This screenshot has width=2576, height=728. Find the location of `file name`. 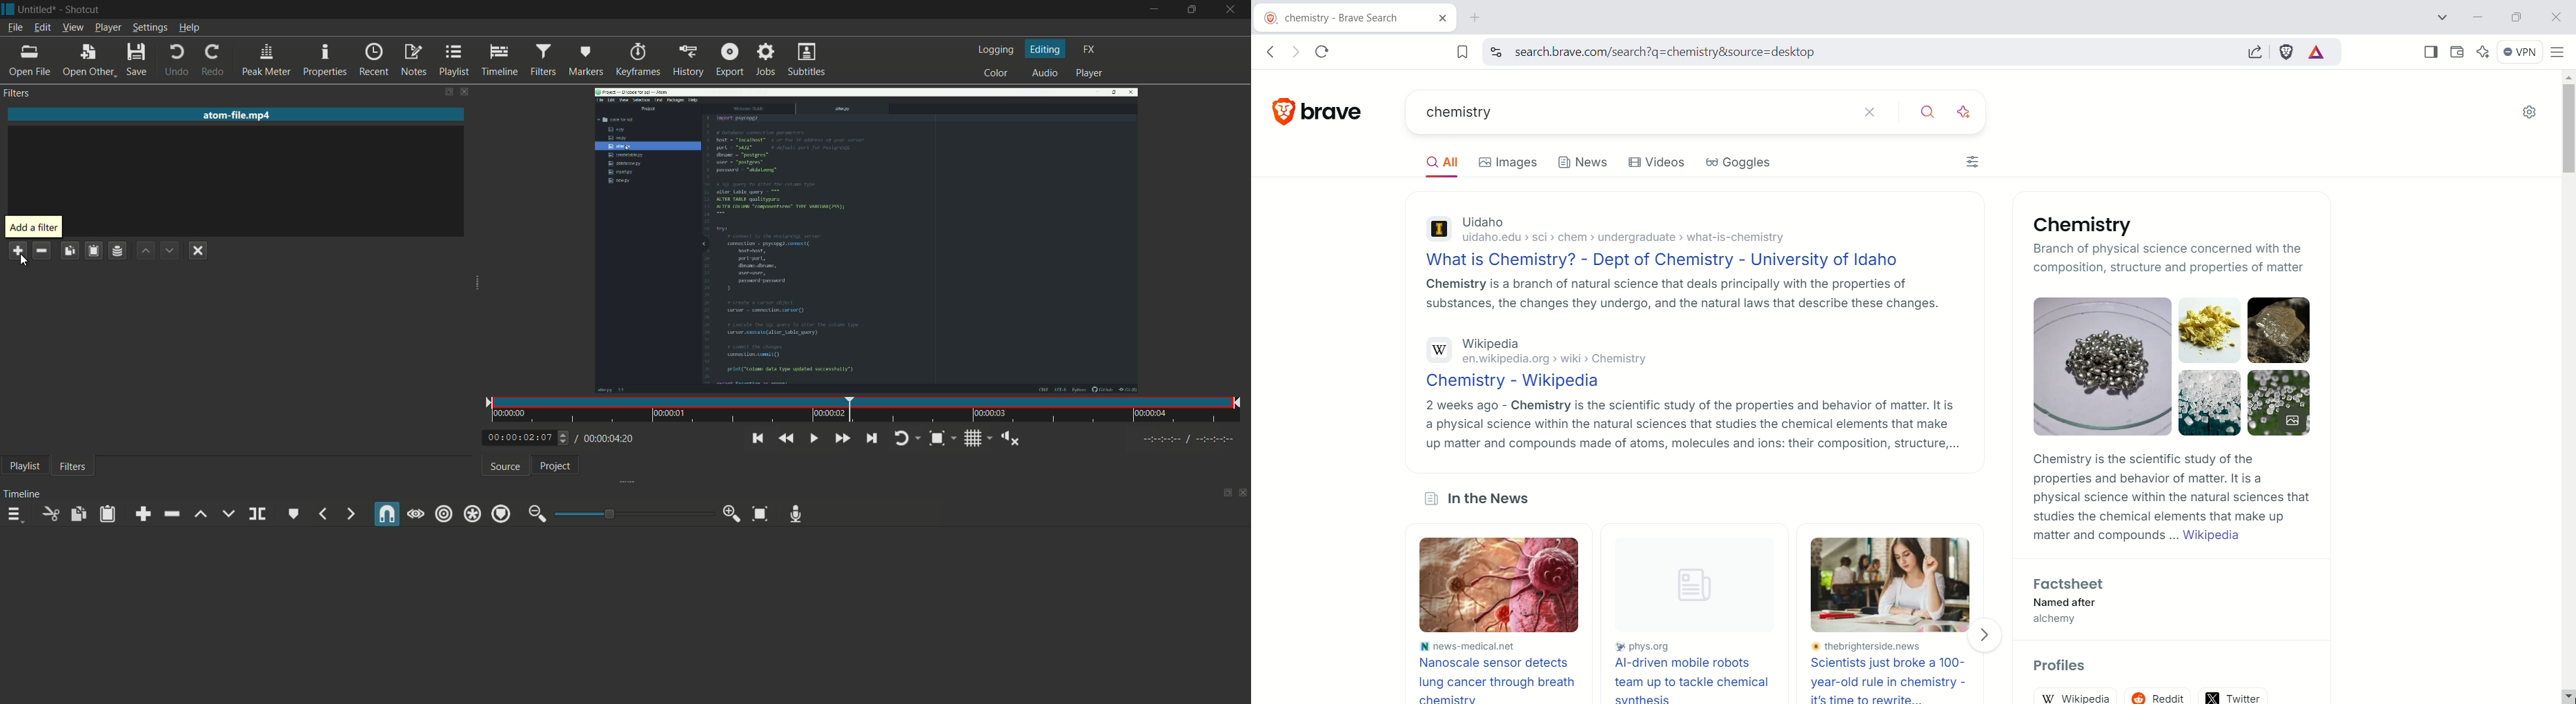

file name is located at coordinates (238, 115).